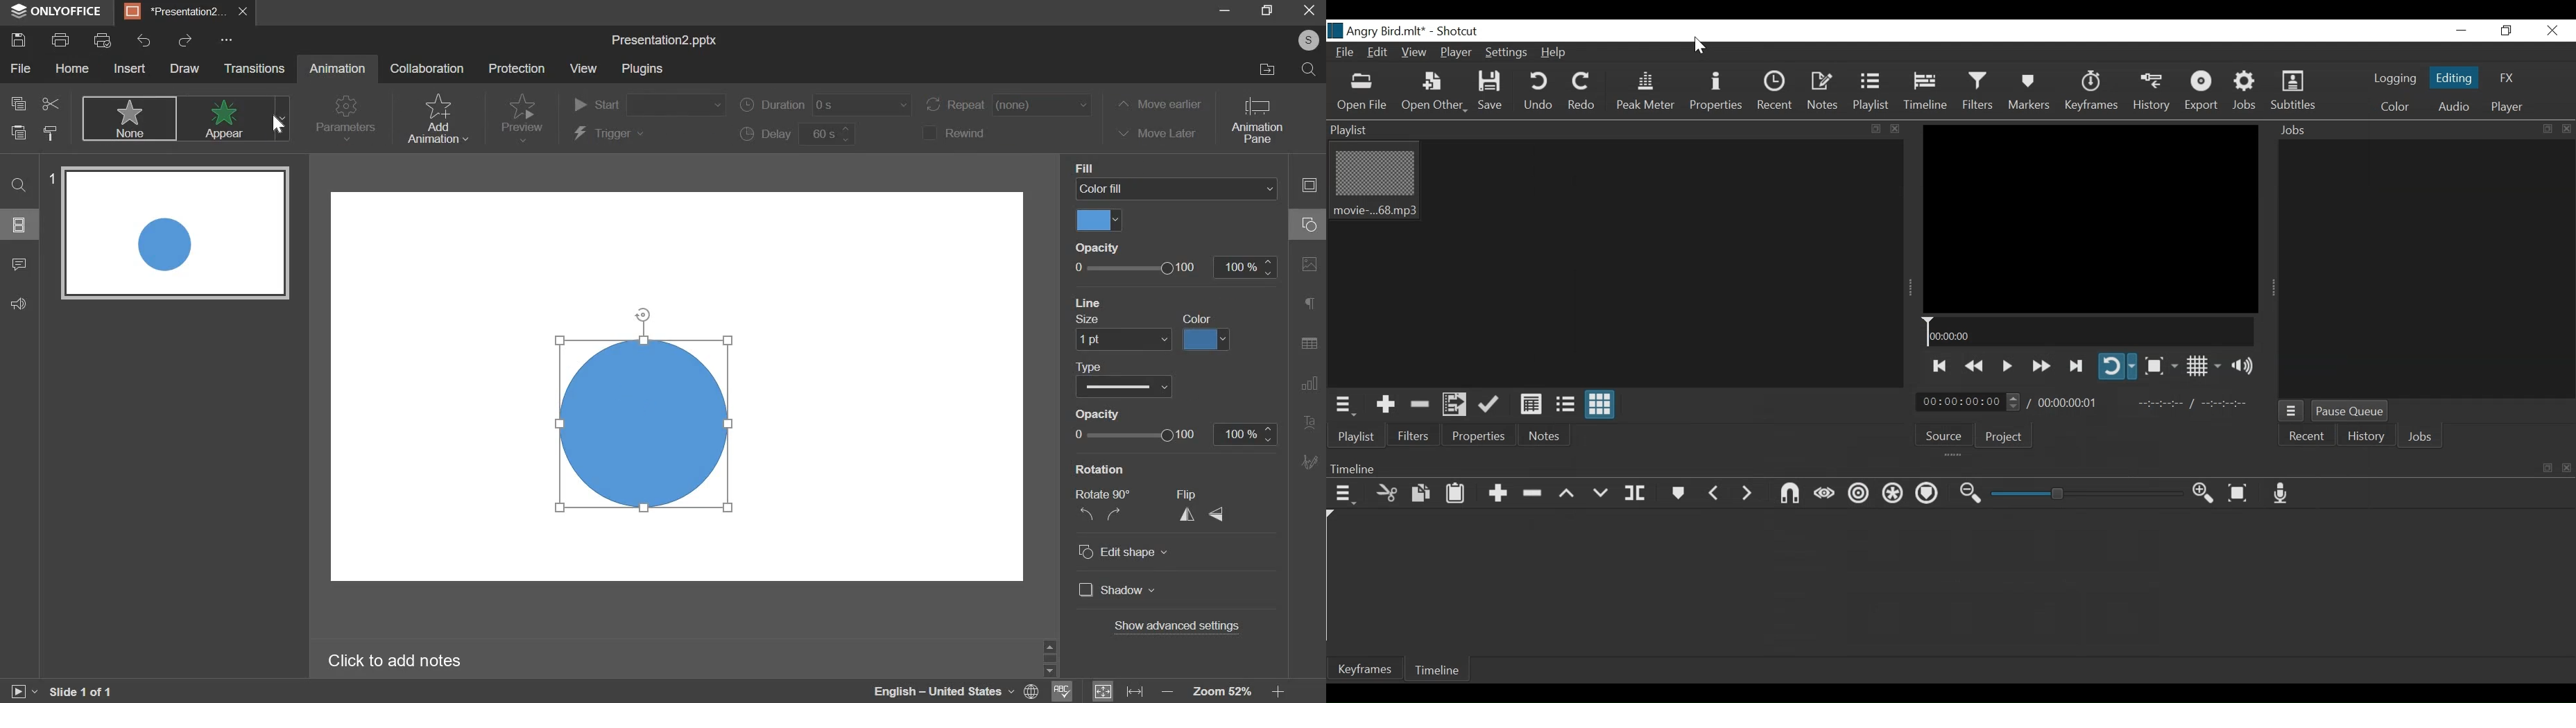  Describe the element at coordinates (1342, 493) in the screenshot. I see `Timeline menu` at that location.